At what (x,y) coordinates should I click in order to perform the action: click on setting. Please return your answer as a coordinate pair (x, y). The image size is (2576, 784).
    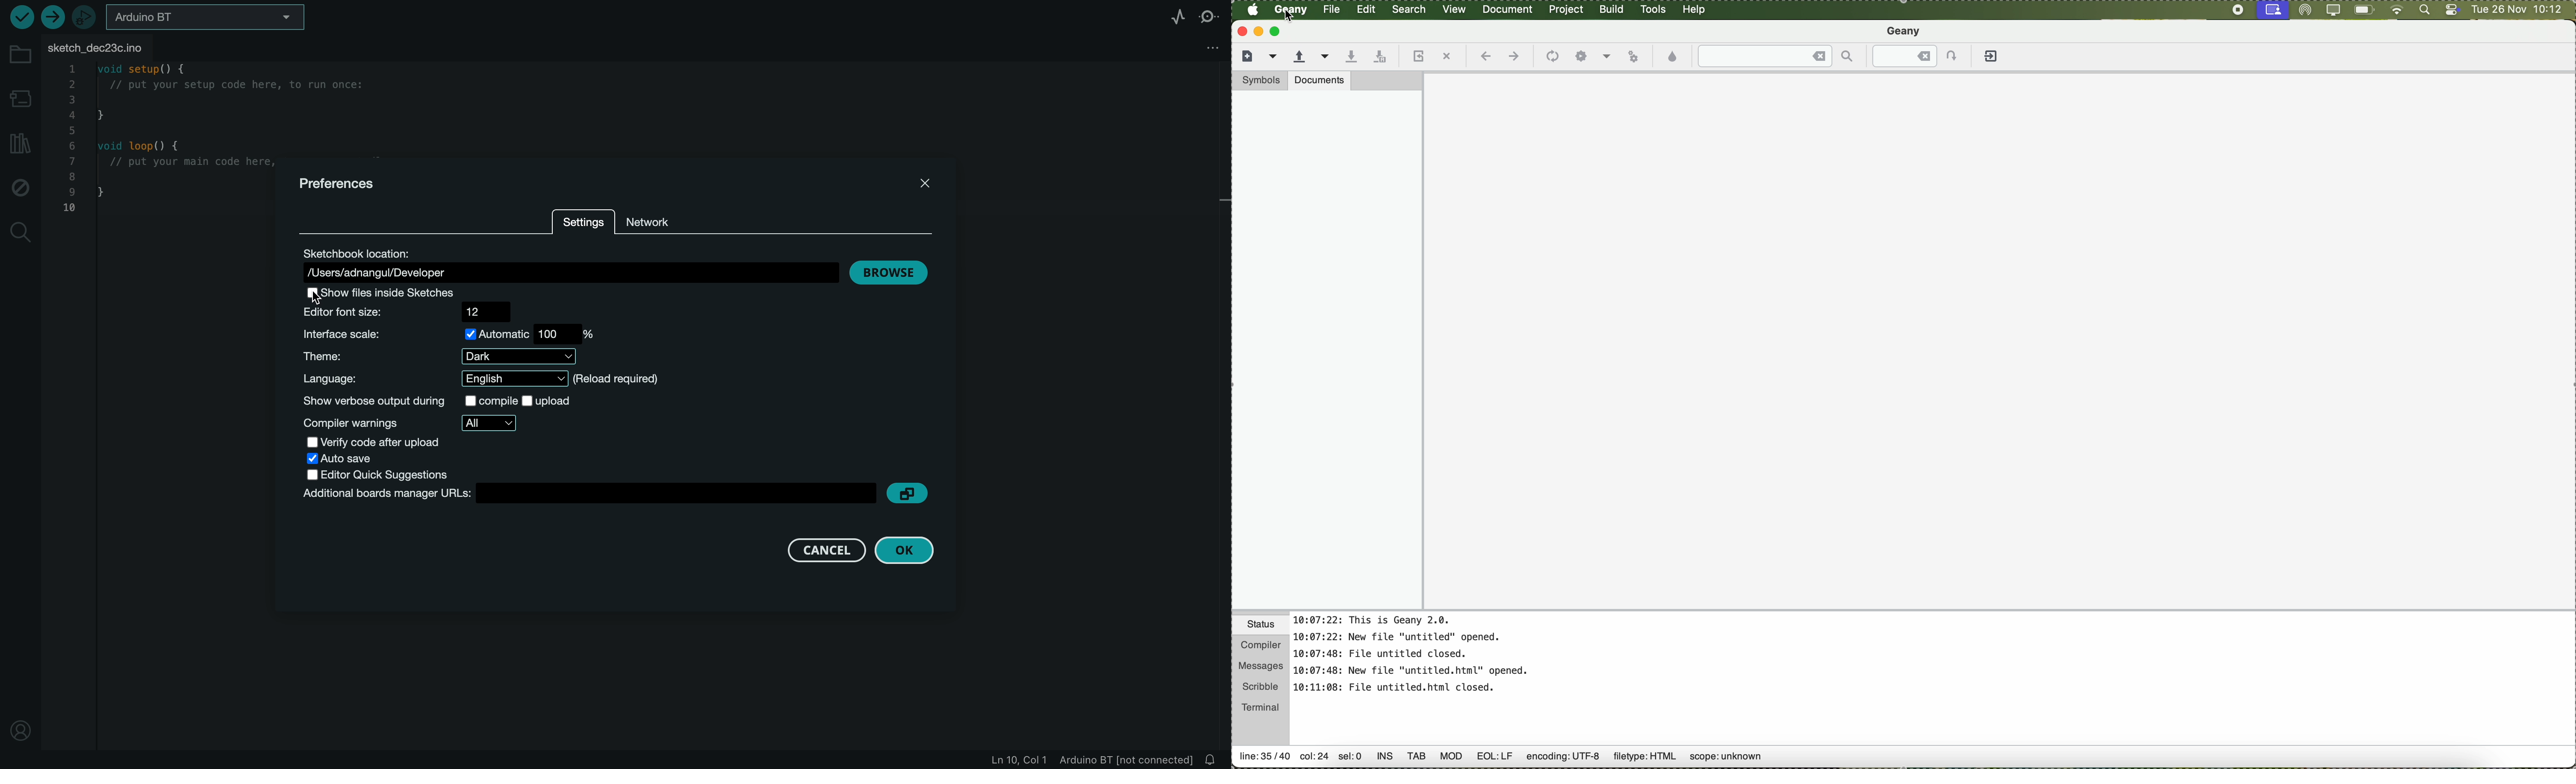
    Looking at the image, I should click on (584, 223).